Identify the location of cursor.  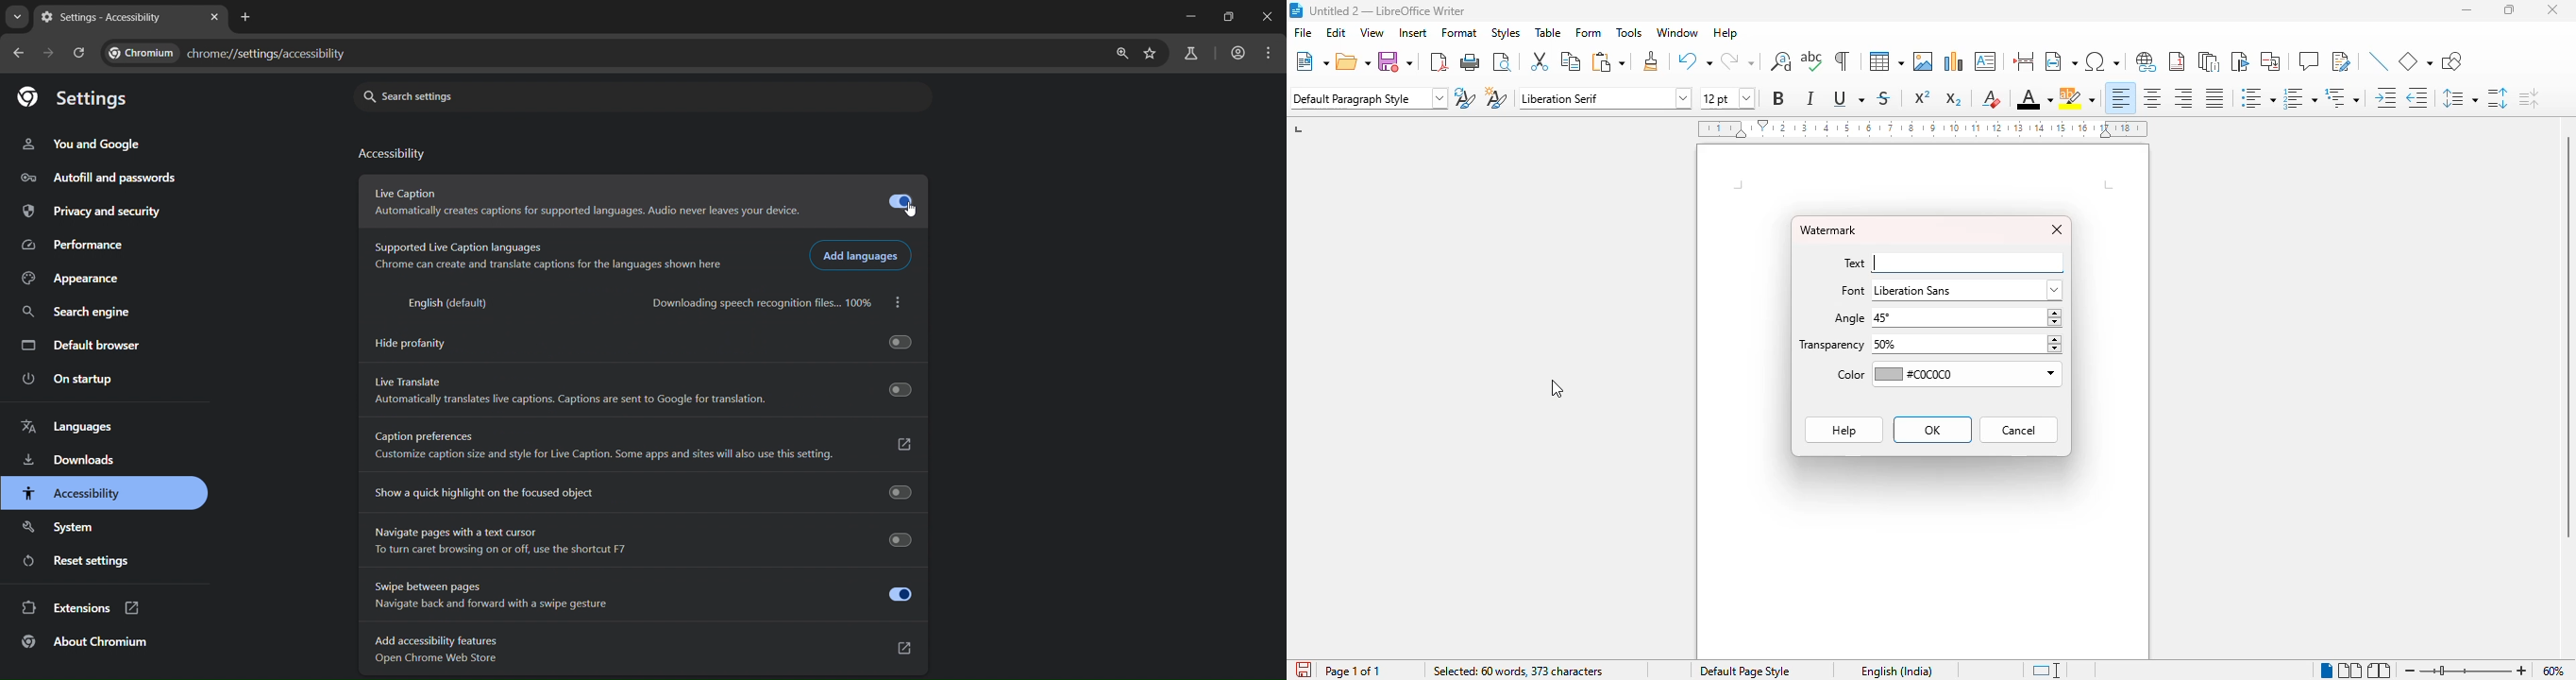
(912, 210).